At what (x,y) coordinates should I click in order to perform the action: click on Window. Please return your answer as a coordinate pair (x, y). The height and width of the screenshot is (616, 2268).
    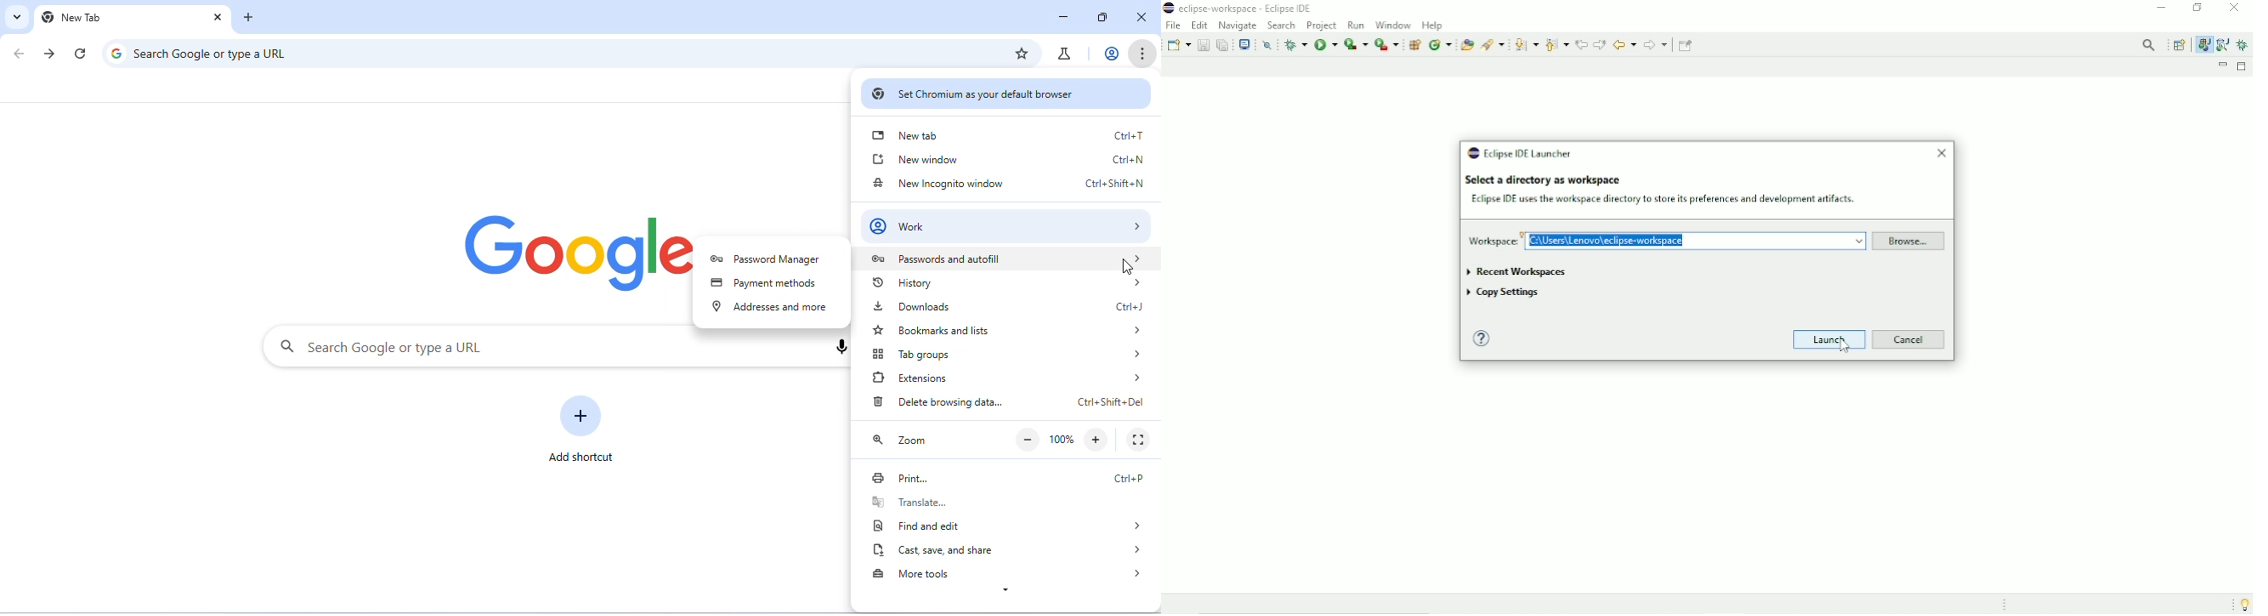
    Looking at the image, I should click on (1392, 25).